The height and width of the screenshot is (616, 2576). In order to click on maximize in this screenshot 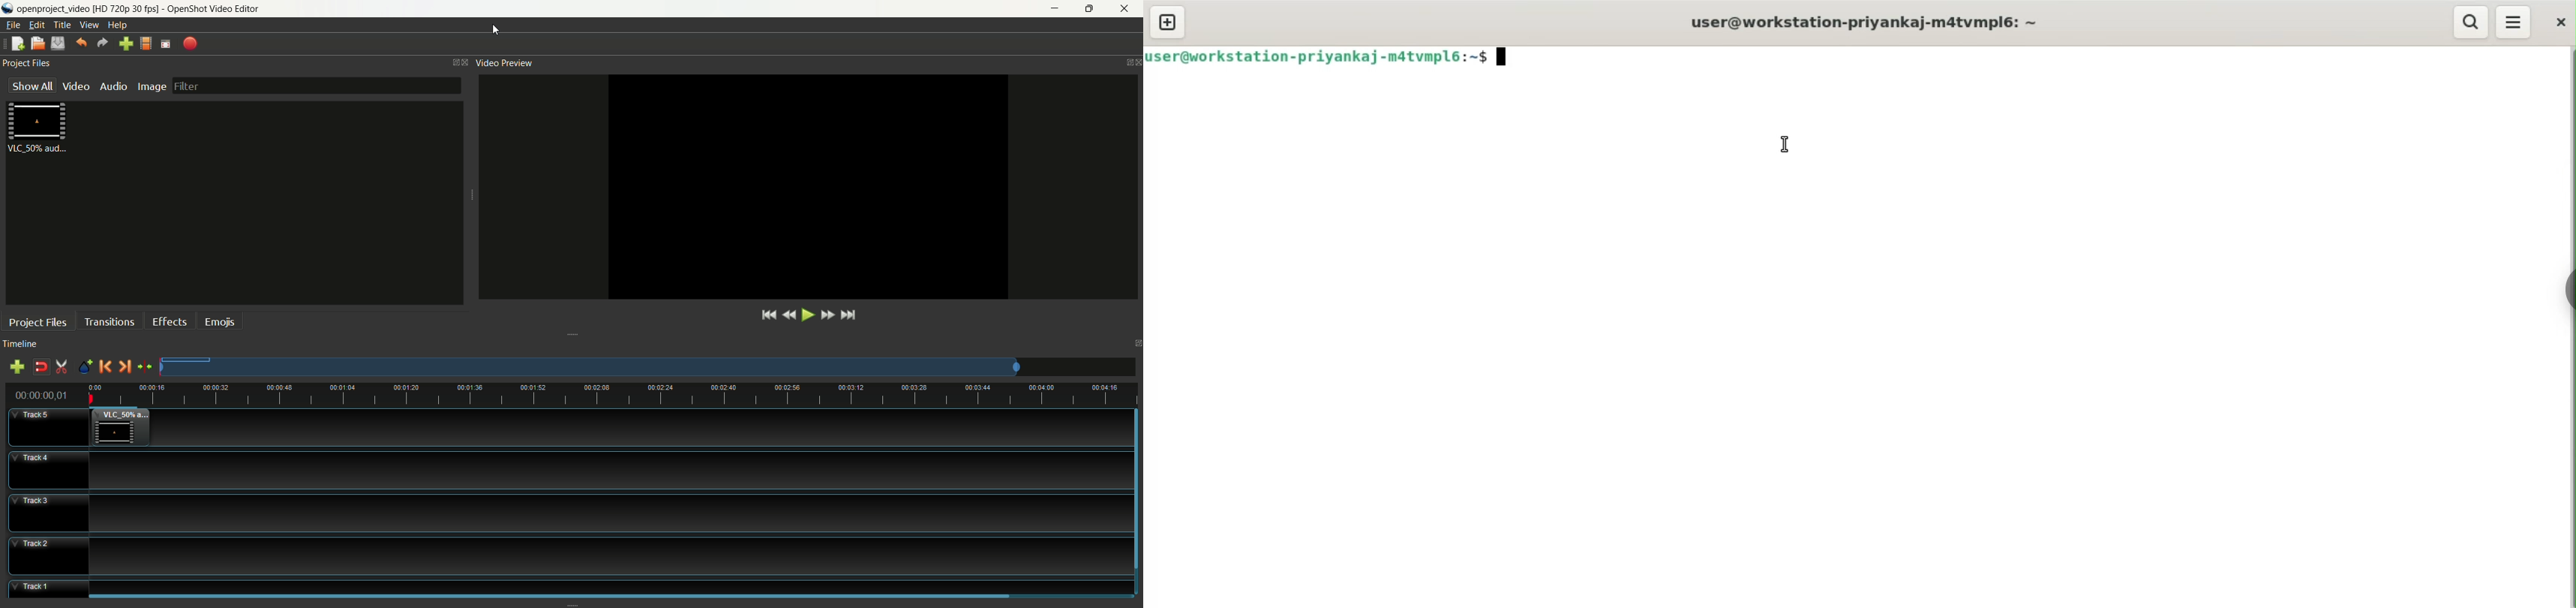, I will do `click(1137, 340)`.